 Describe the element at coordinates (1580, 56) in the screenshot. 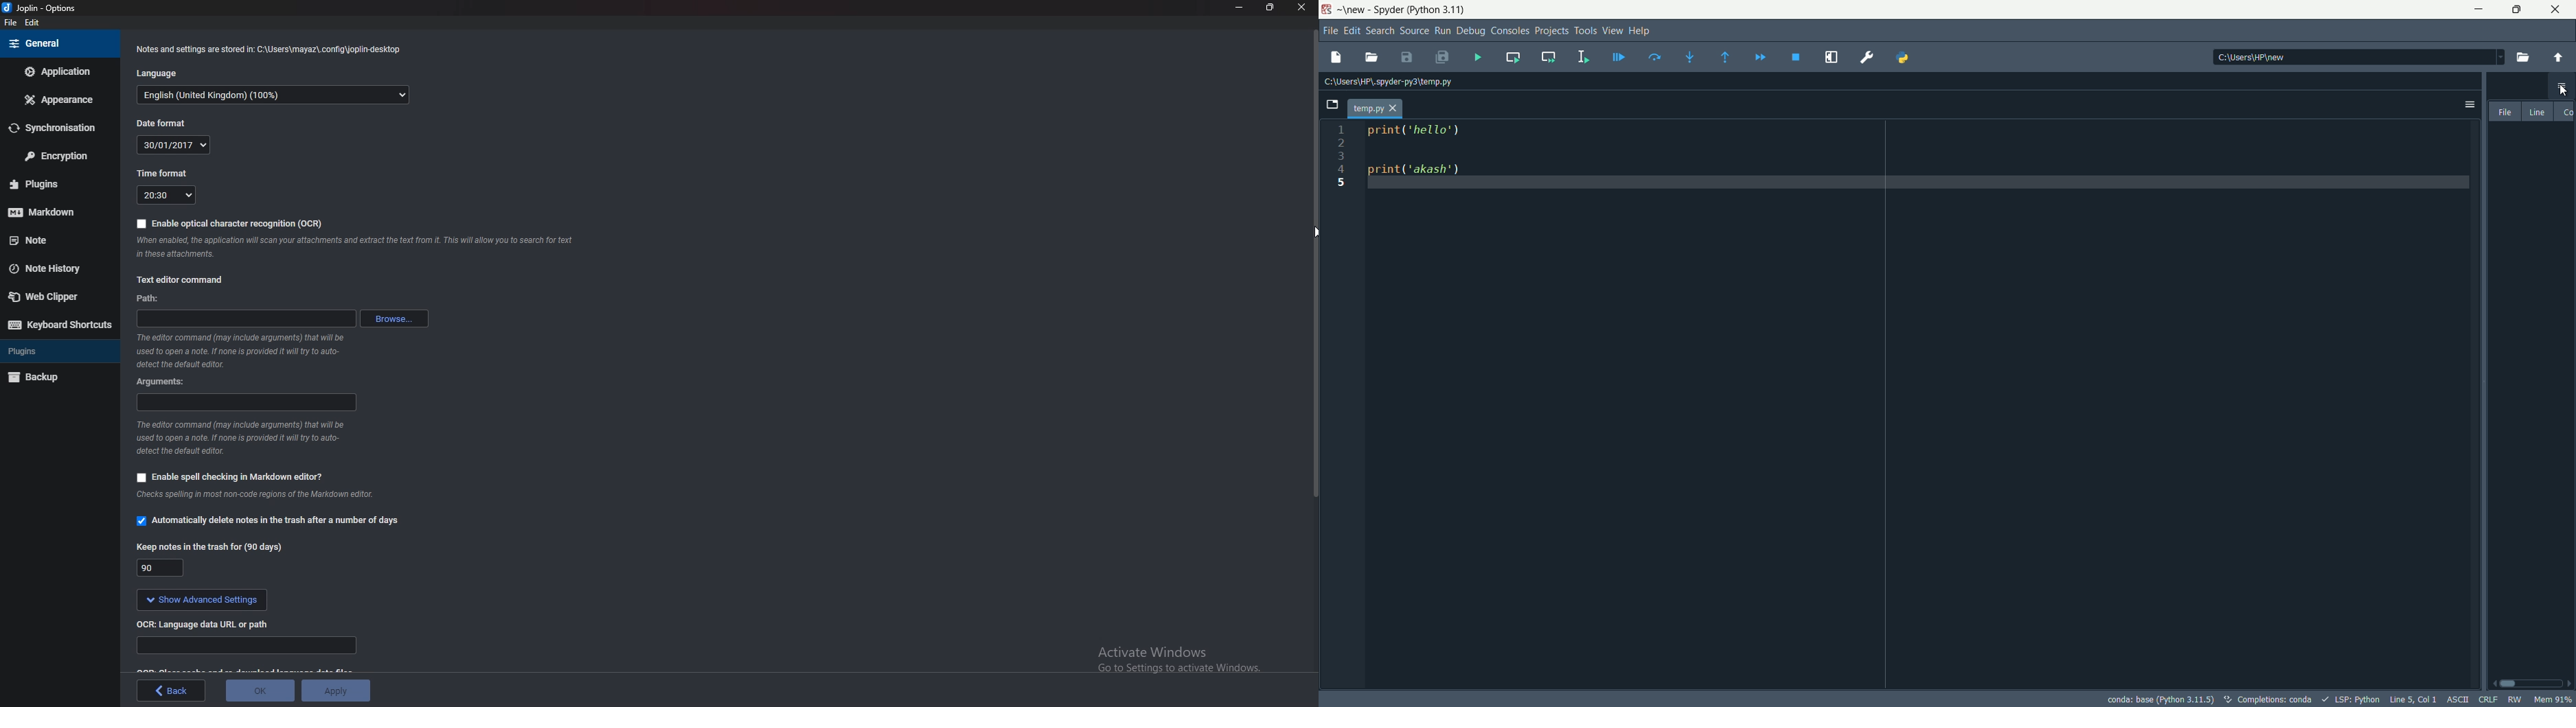

I see `run selection` at that location.